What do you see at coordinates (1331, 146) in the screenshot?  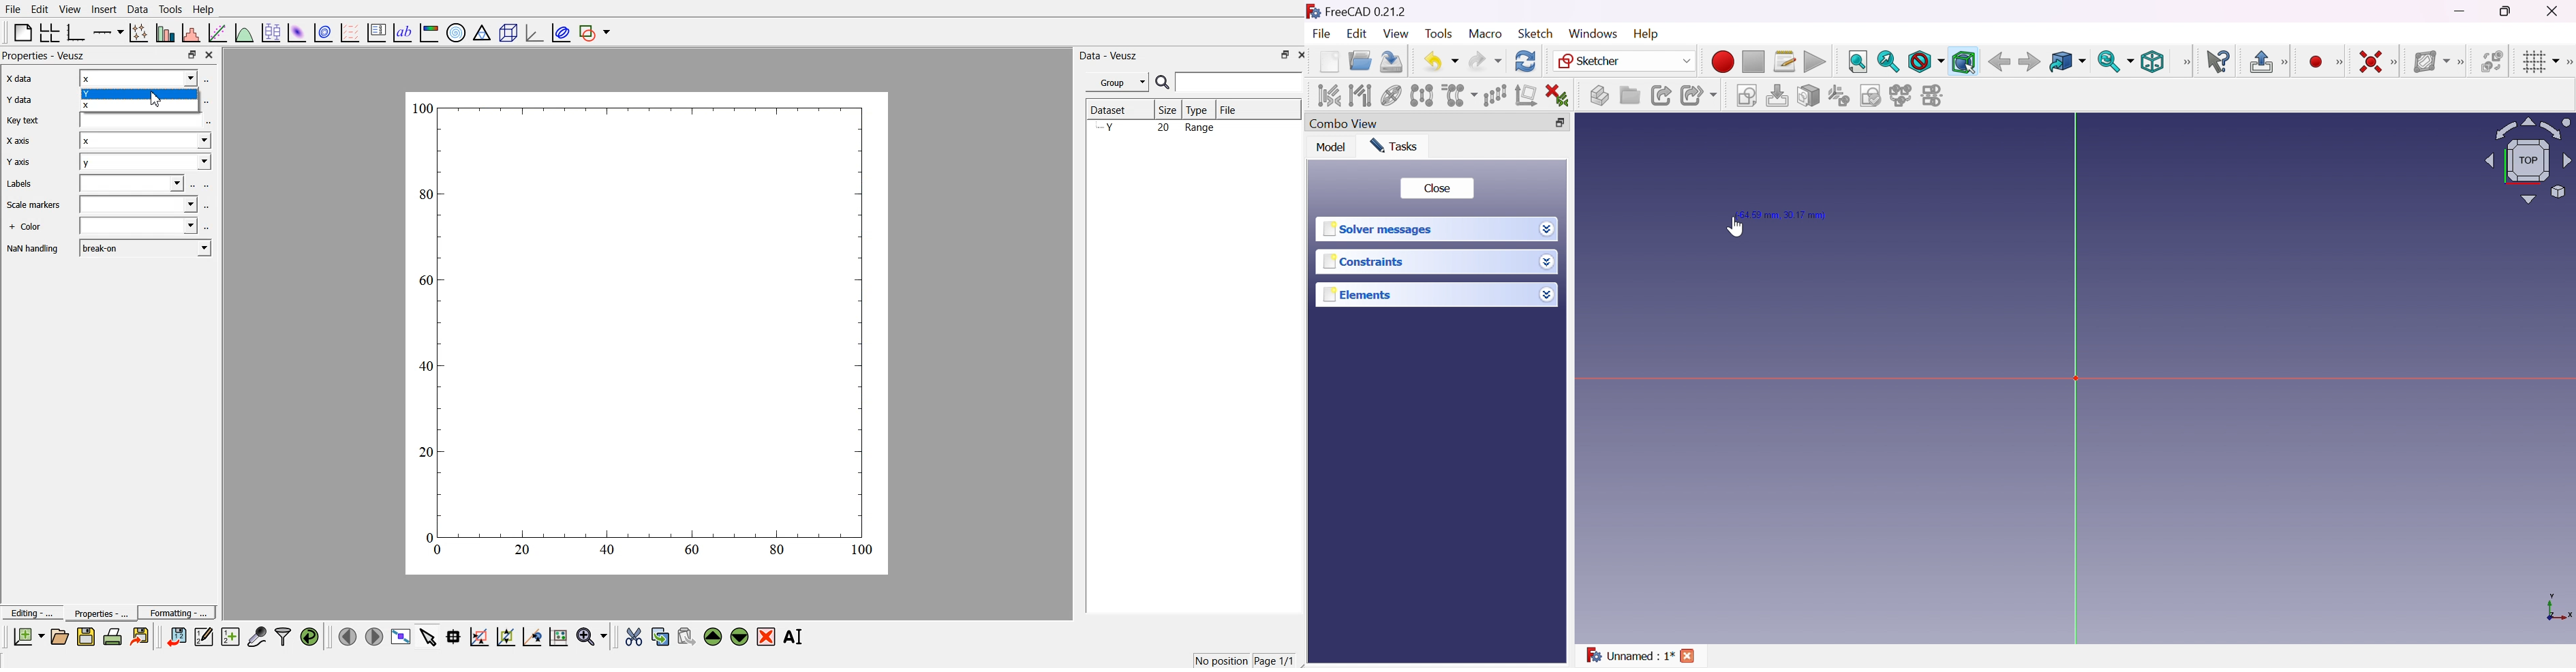 I see `Model` at bounding box center [1331, 146].